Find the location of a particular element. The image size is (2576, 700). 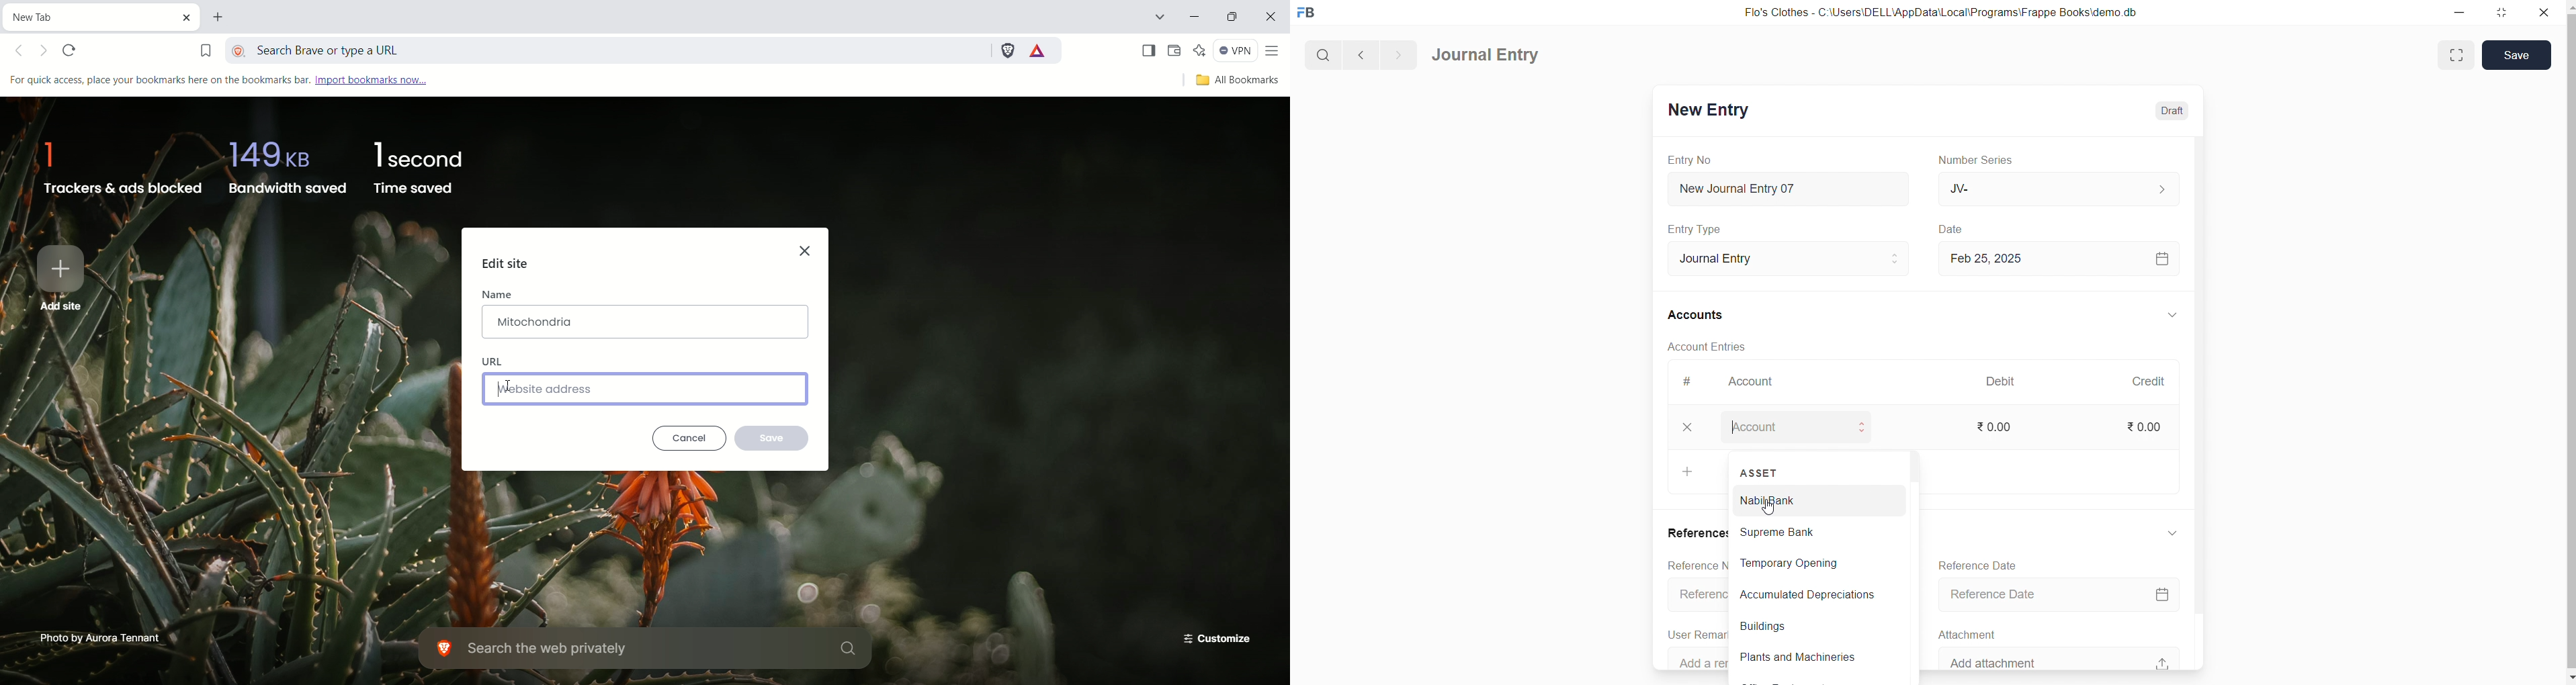

cursor is located at coordinates (1769, 506).